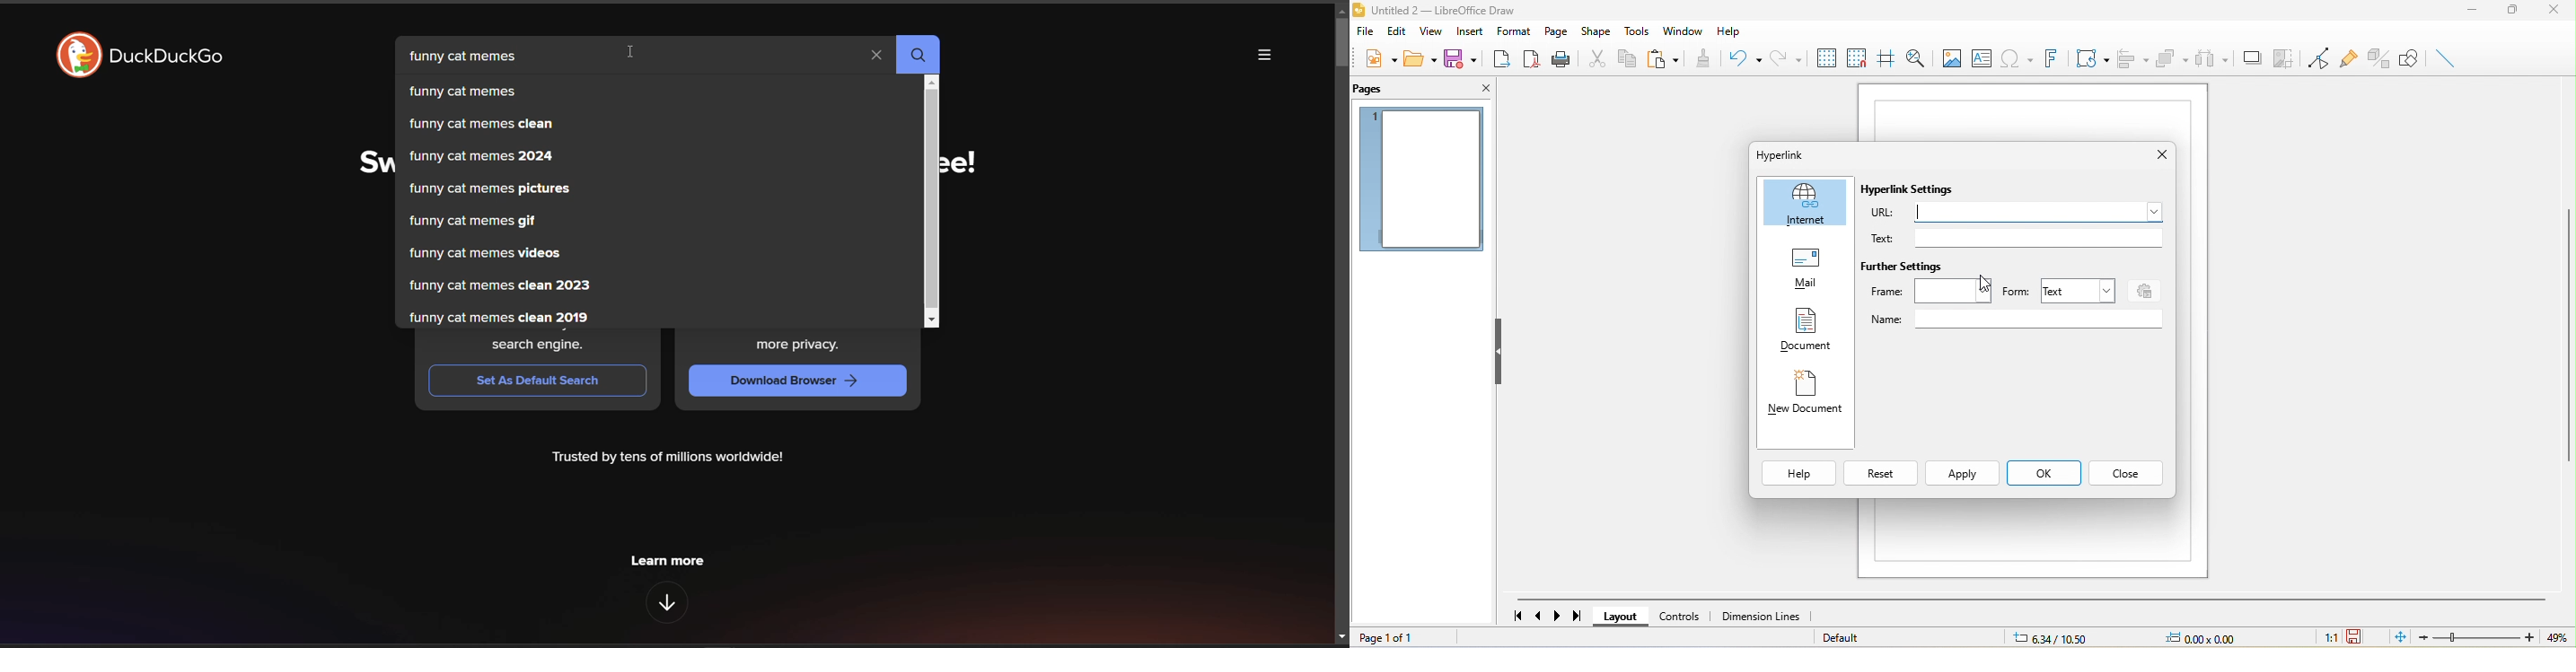 This screenshot has height=672, width=2576. Describe the element at coordinates (2062, 638) in the screenshot. I see `6.34/10.50` at that location.